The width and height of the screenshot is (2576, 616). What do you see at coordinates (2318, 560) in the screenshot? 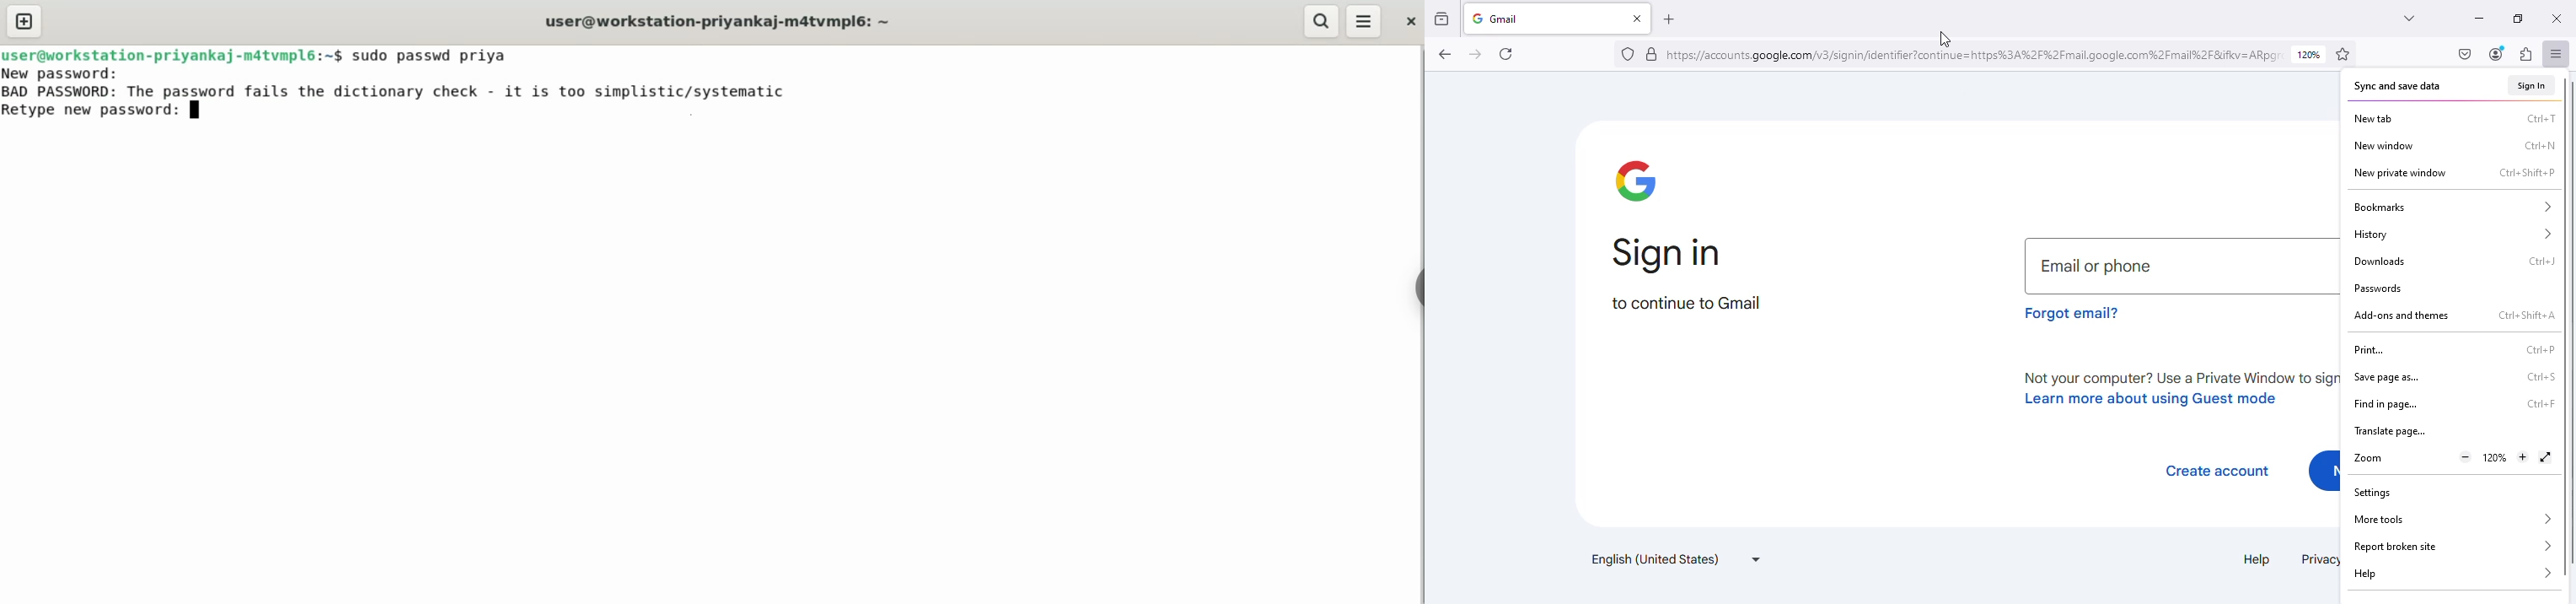
I see `privacy` at bounding box center [2318, 560].